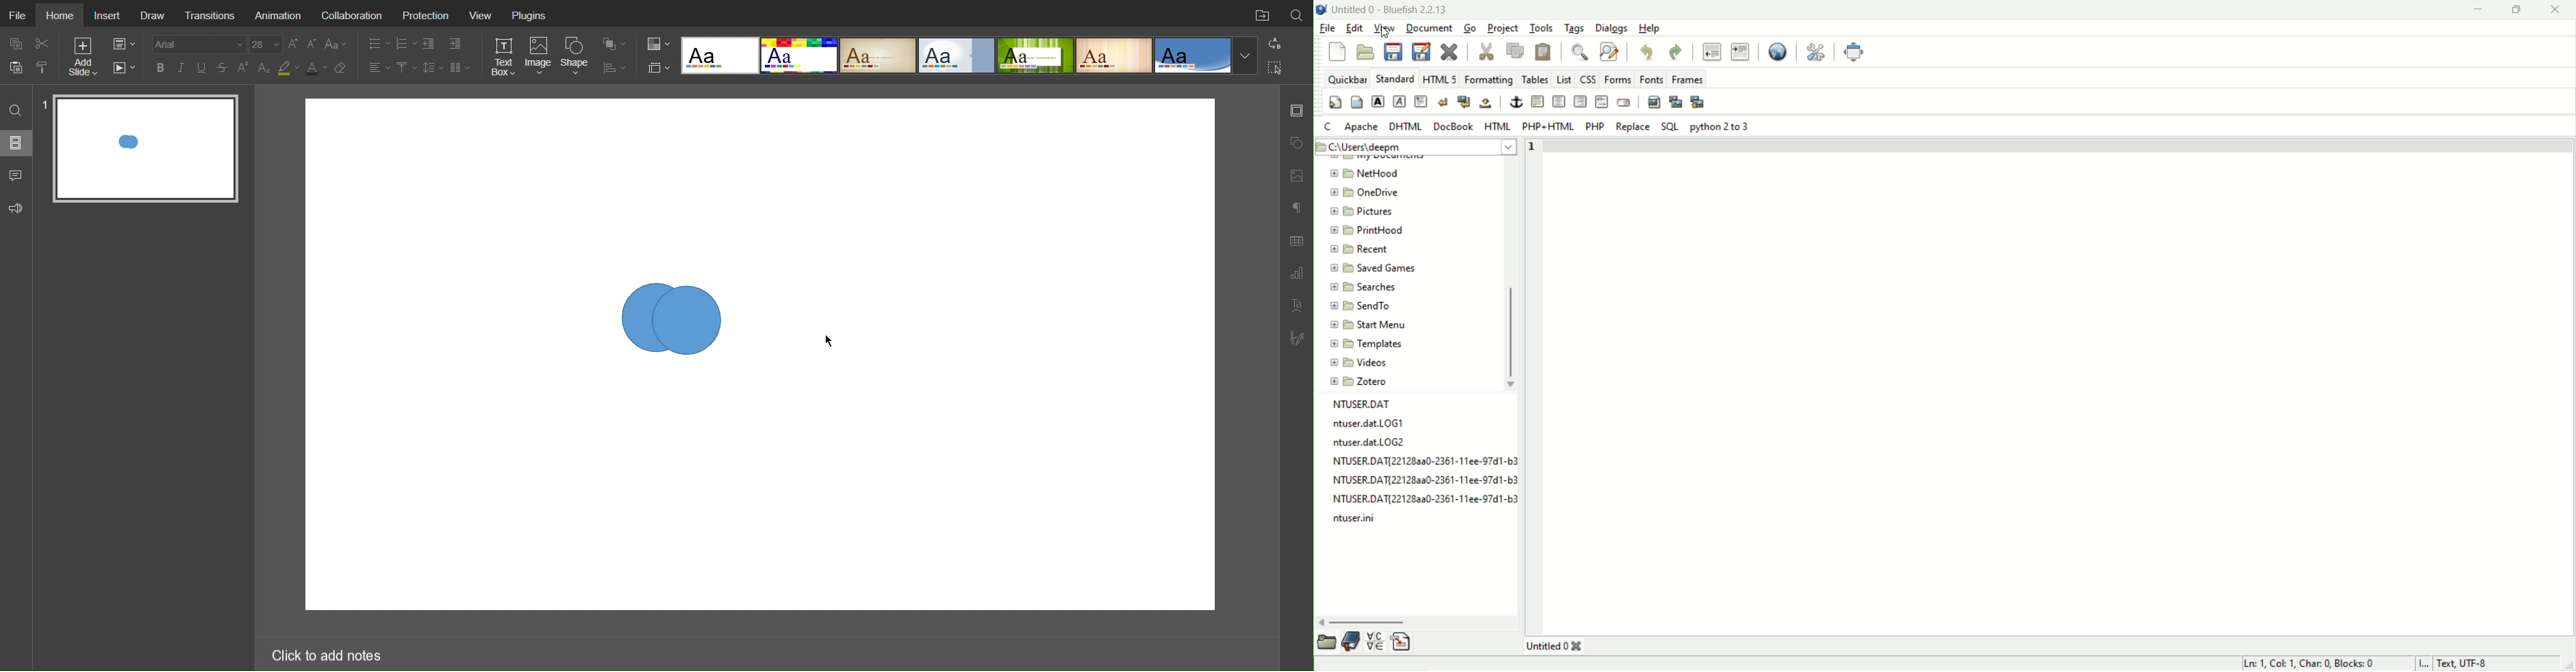 This screenshot has width=2576, height=672. I want to click on copy, so click(18, 45).